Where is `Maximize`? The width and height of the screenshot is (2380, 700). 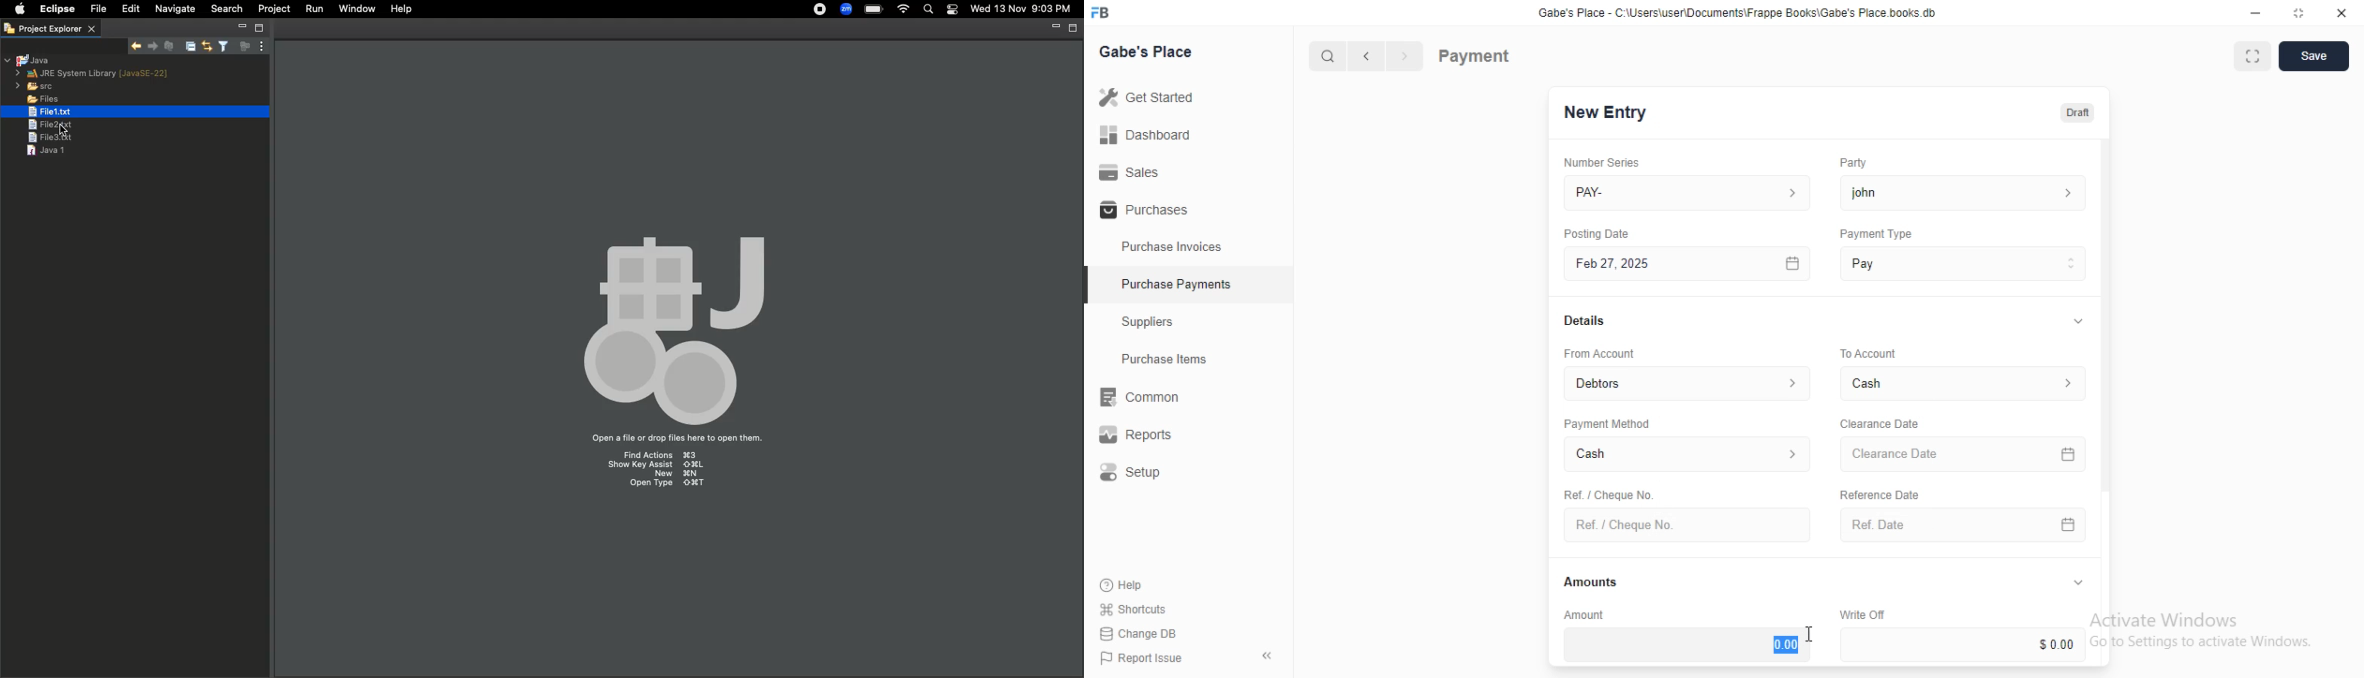 Maximize is located at coordinates (258, 28).